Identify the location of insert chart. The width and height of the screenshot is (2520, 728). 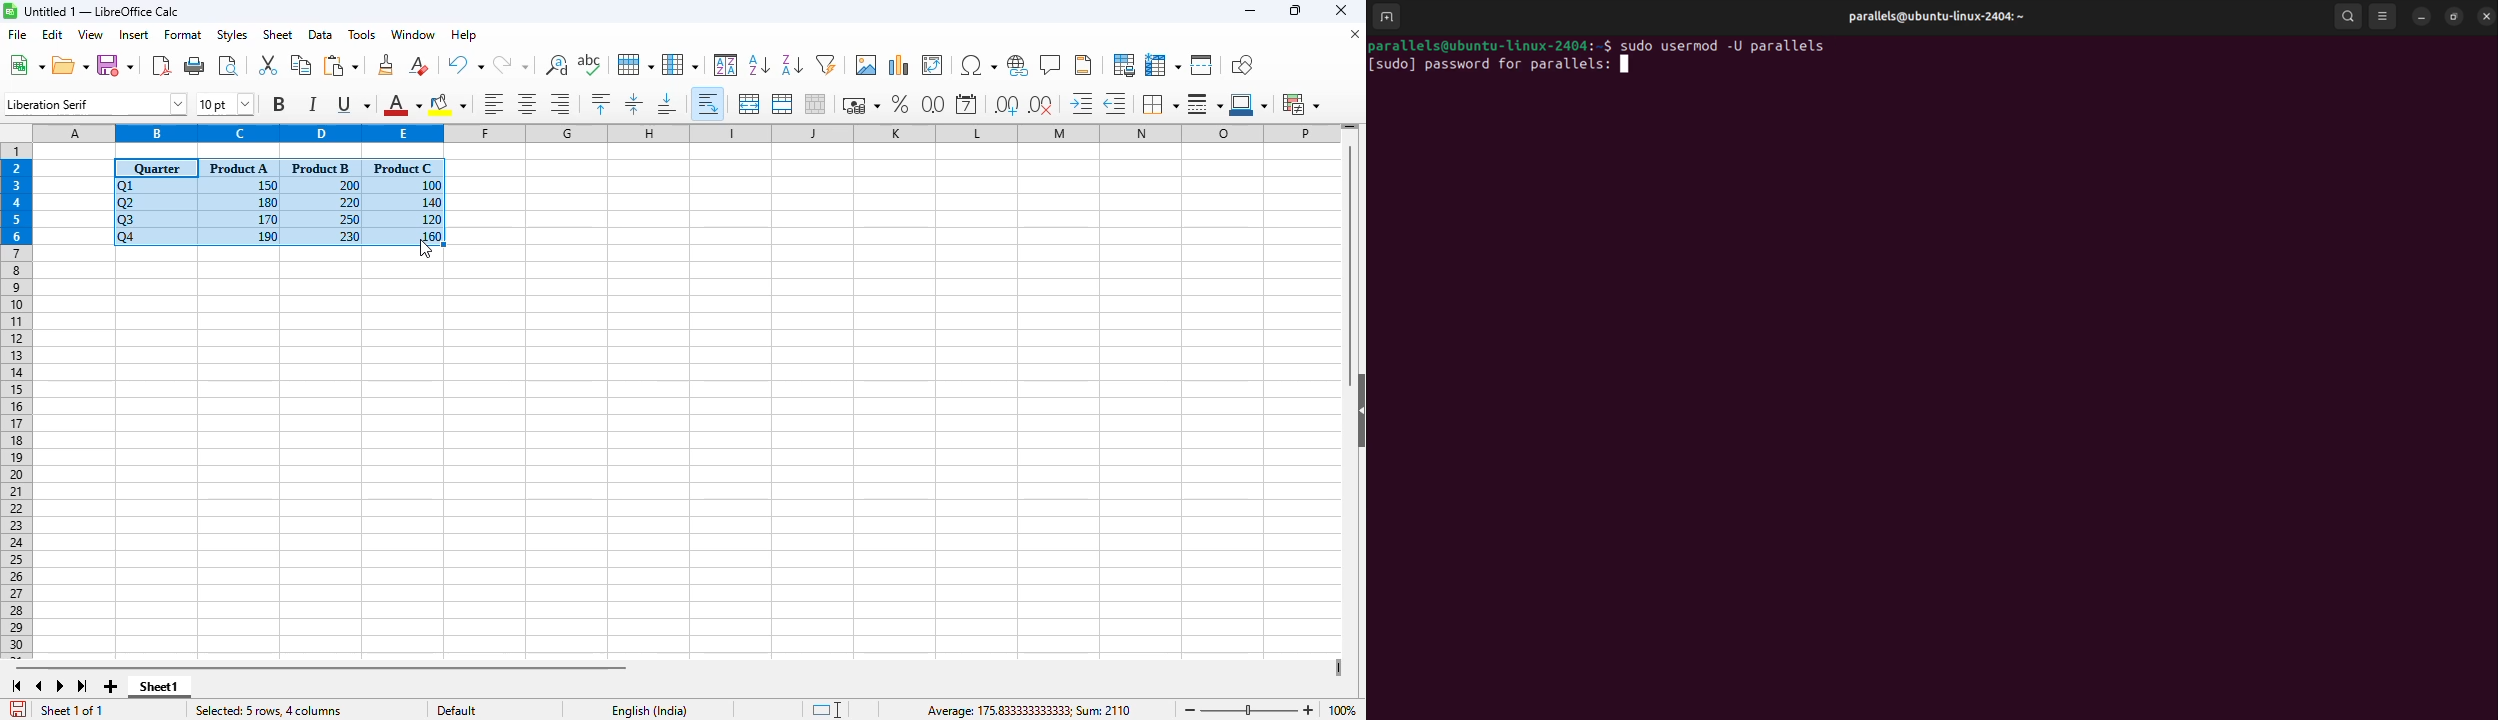
(899, 64).